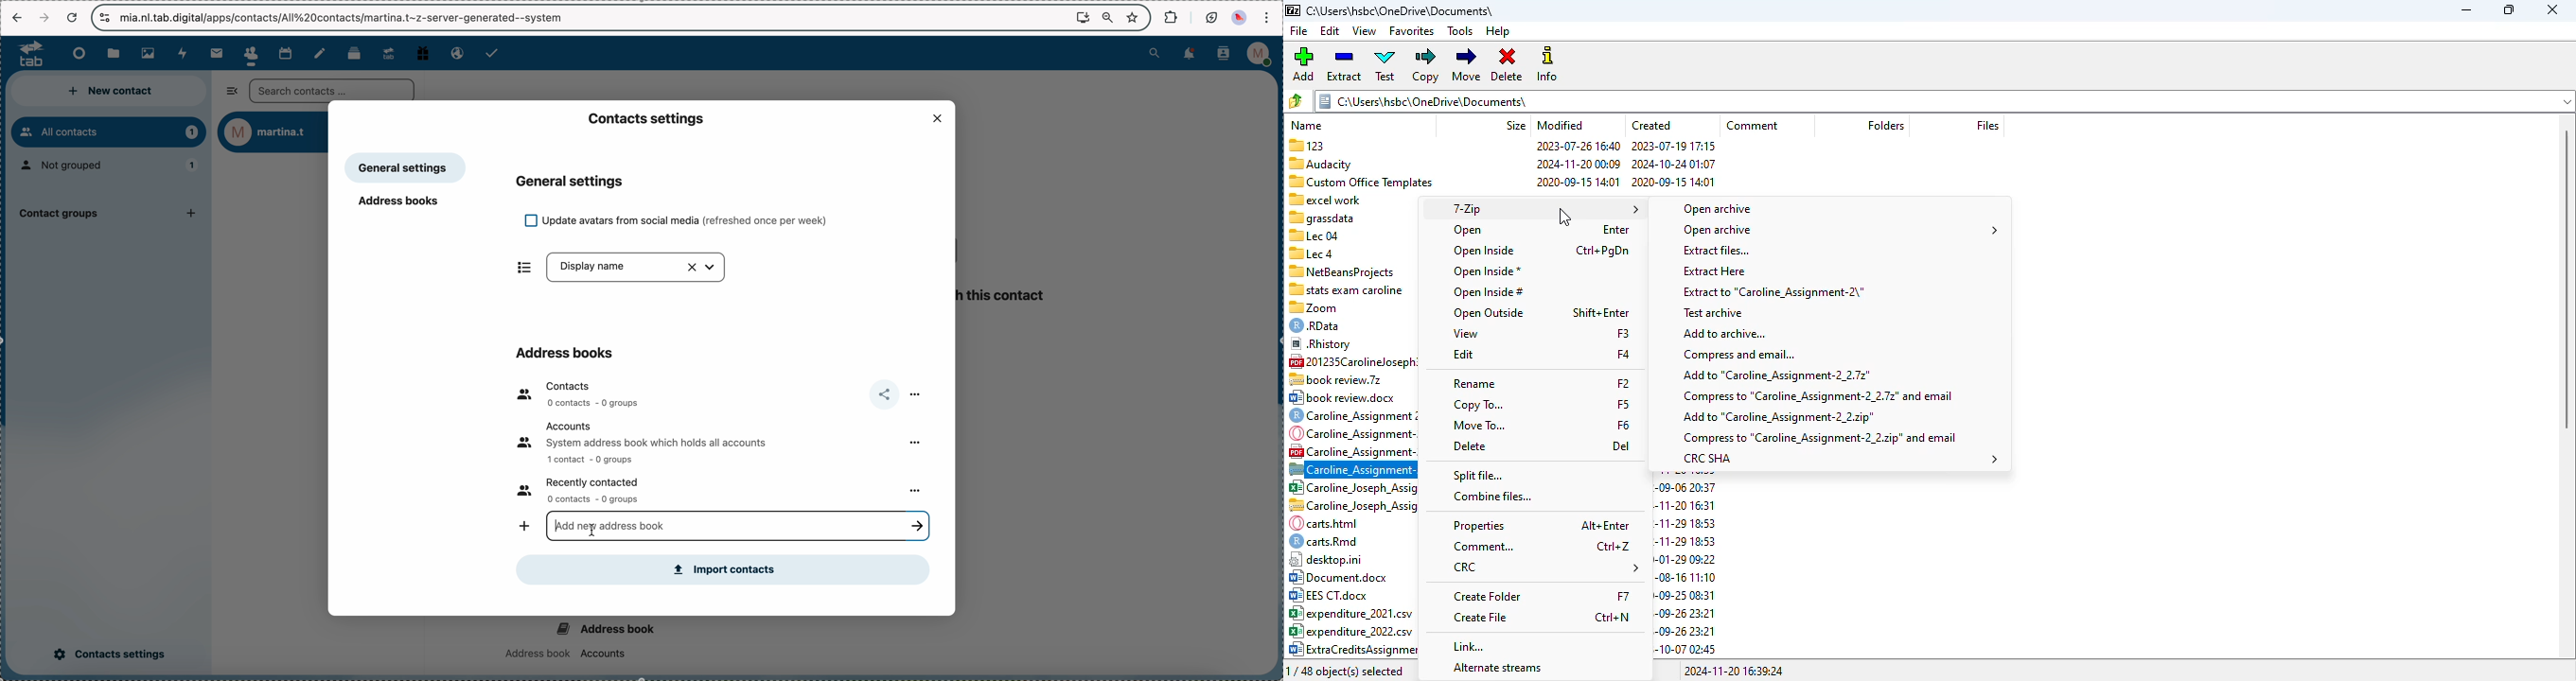 This screenshot has width=2576, height=700. Describe the element at coordinates (685, 220) in the screenshot. I see `update avatars` at that location.